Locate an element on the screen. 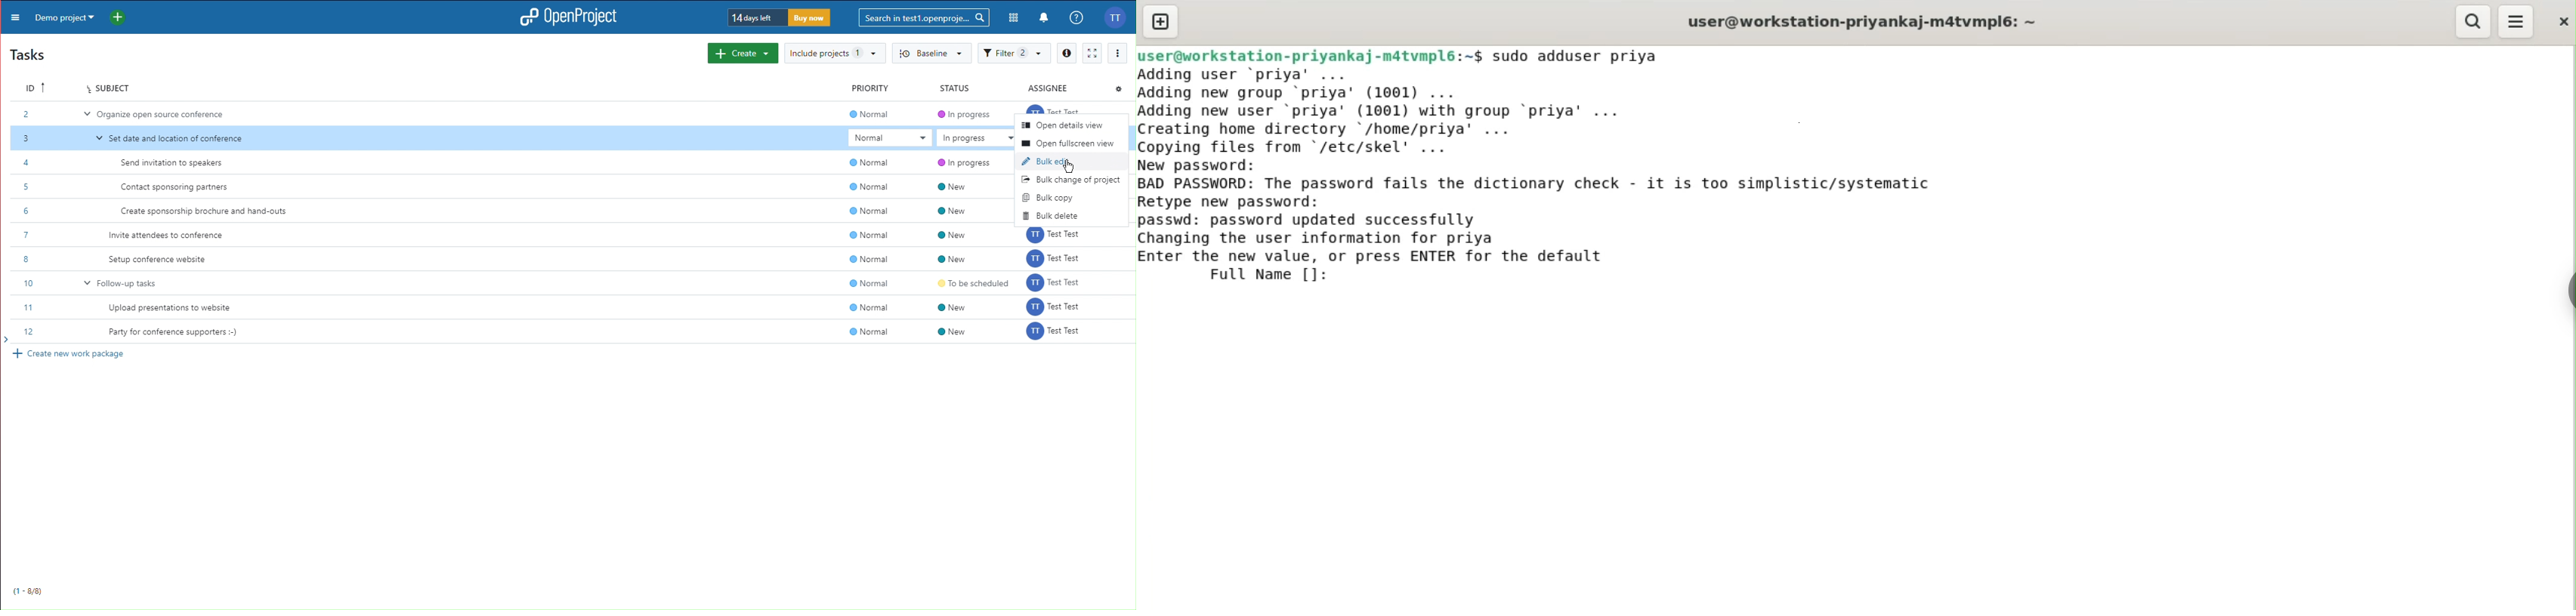 This screenshot has width=2576, height=616. Test task is located at coordinates (1056, 108).